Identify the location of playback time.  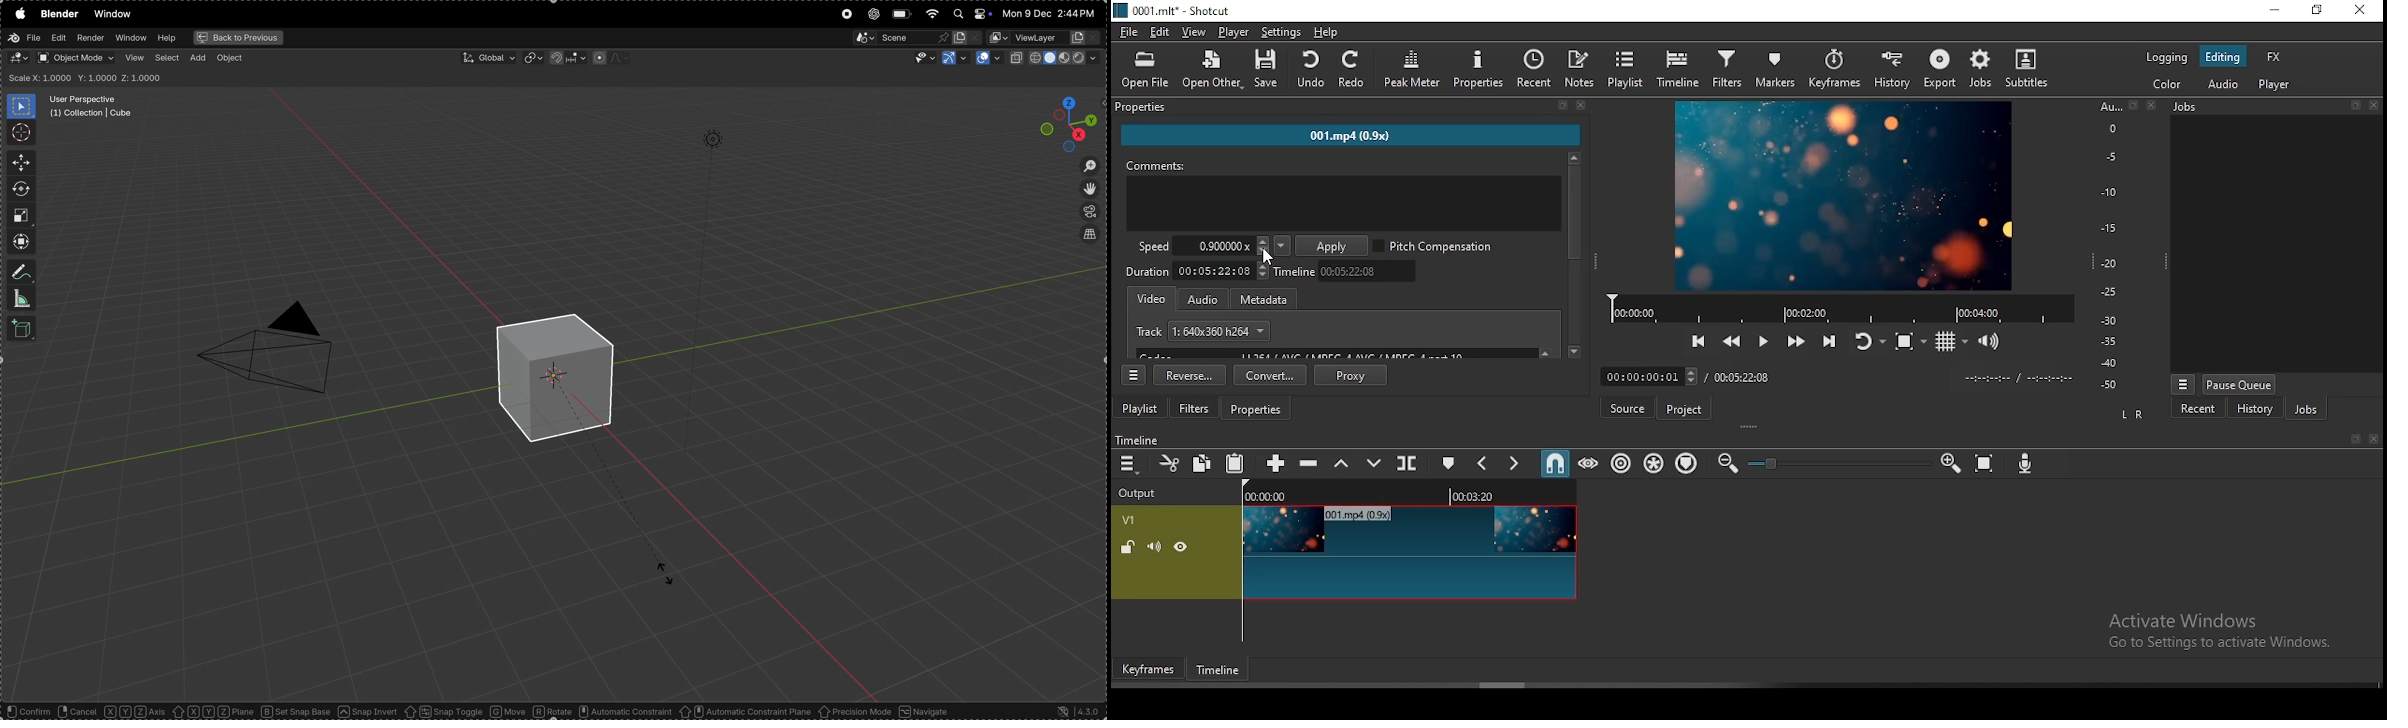
(1834, 307).